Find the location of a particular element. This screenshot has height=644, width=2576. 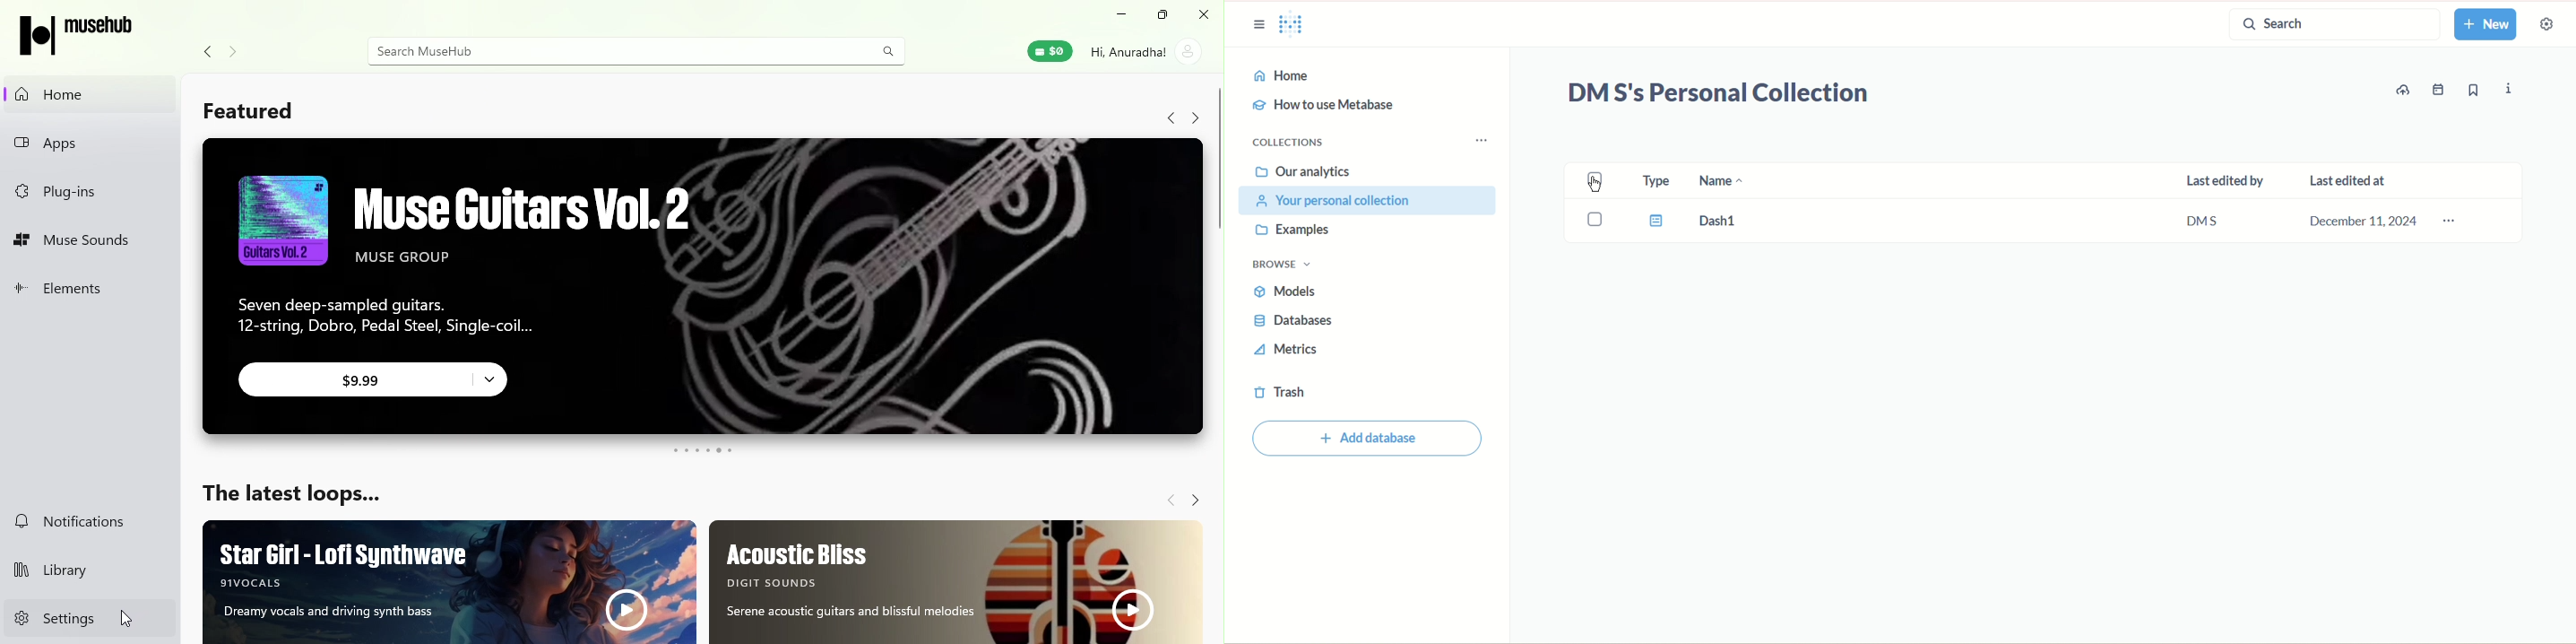

home is located at coordinates (1369, 76).